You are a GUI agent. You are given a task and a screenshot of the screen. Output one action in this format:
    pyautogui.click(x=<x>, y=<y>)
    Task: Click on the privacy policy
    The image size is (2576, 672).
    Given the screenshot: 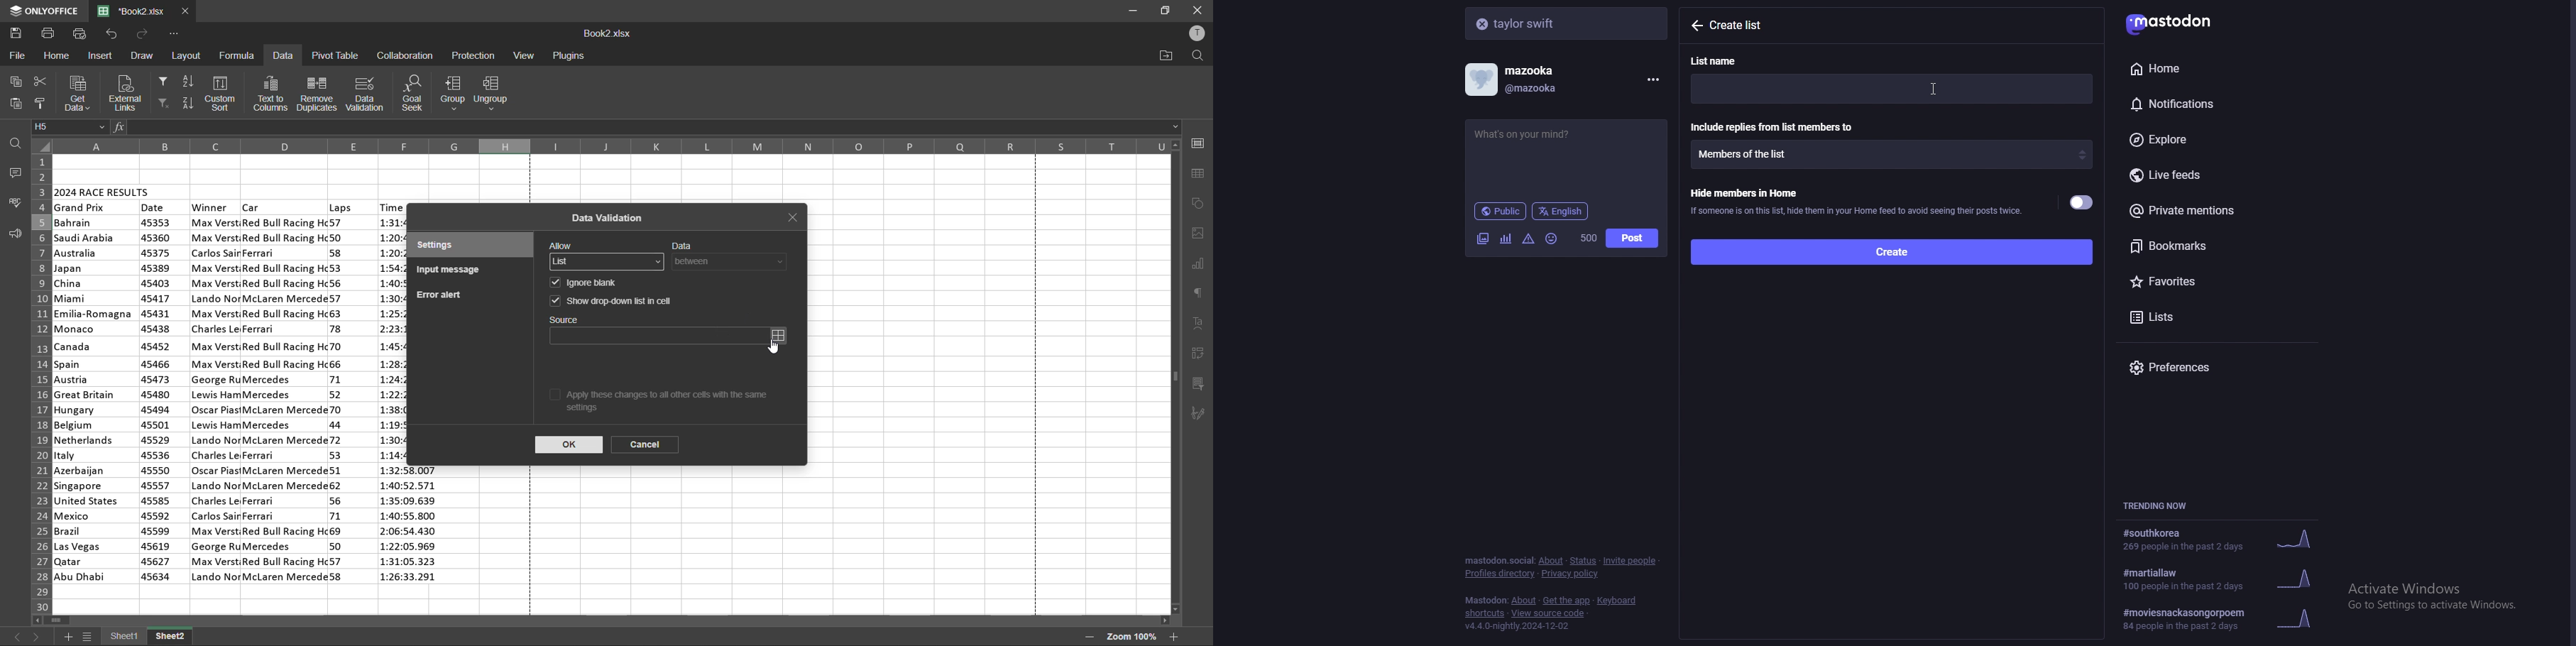 What is the action you would take?
    pyautogui.click(x=1572, y=575)
    